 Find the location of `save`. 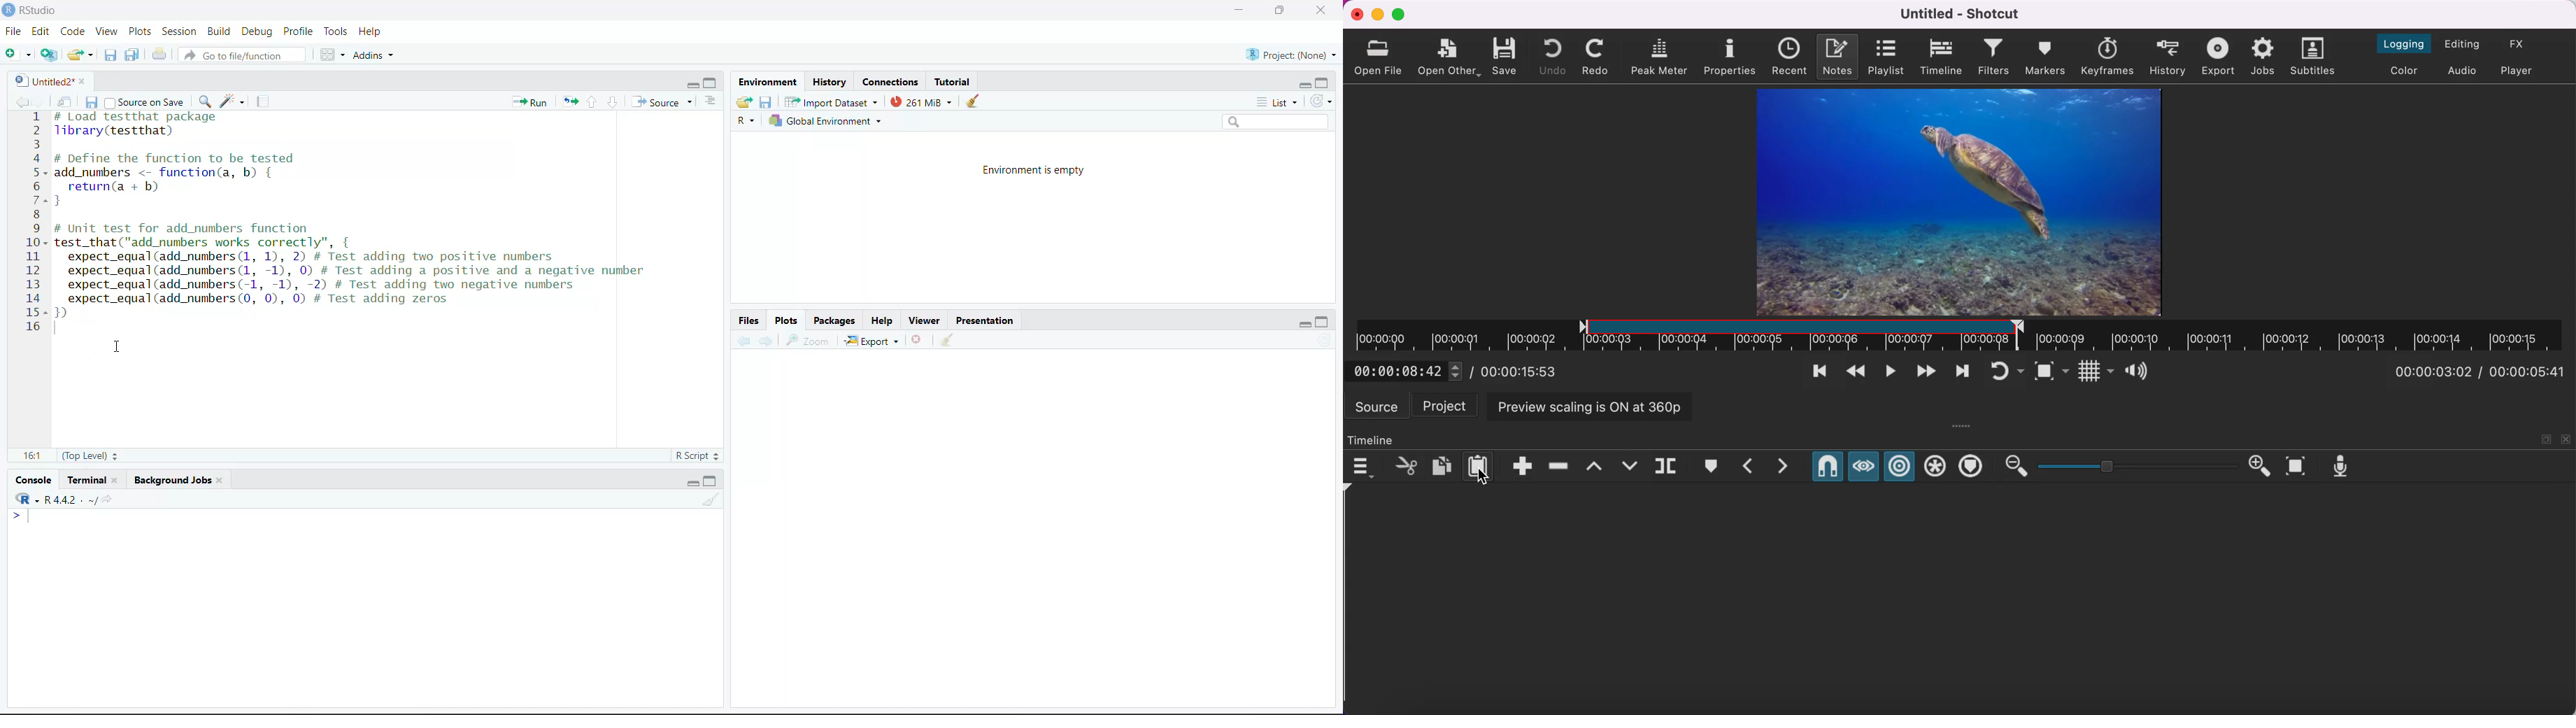

save is located at coordinates (1508, 54).